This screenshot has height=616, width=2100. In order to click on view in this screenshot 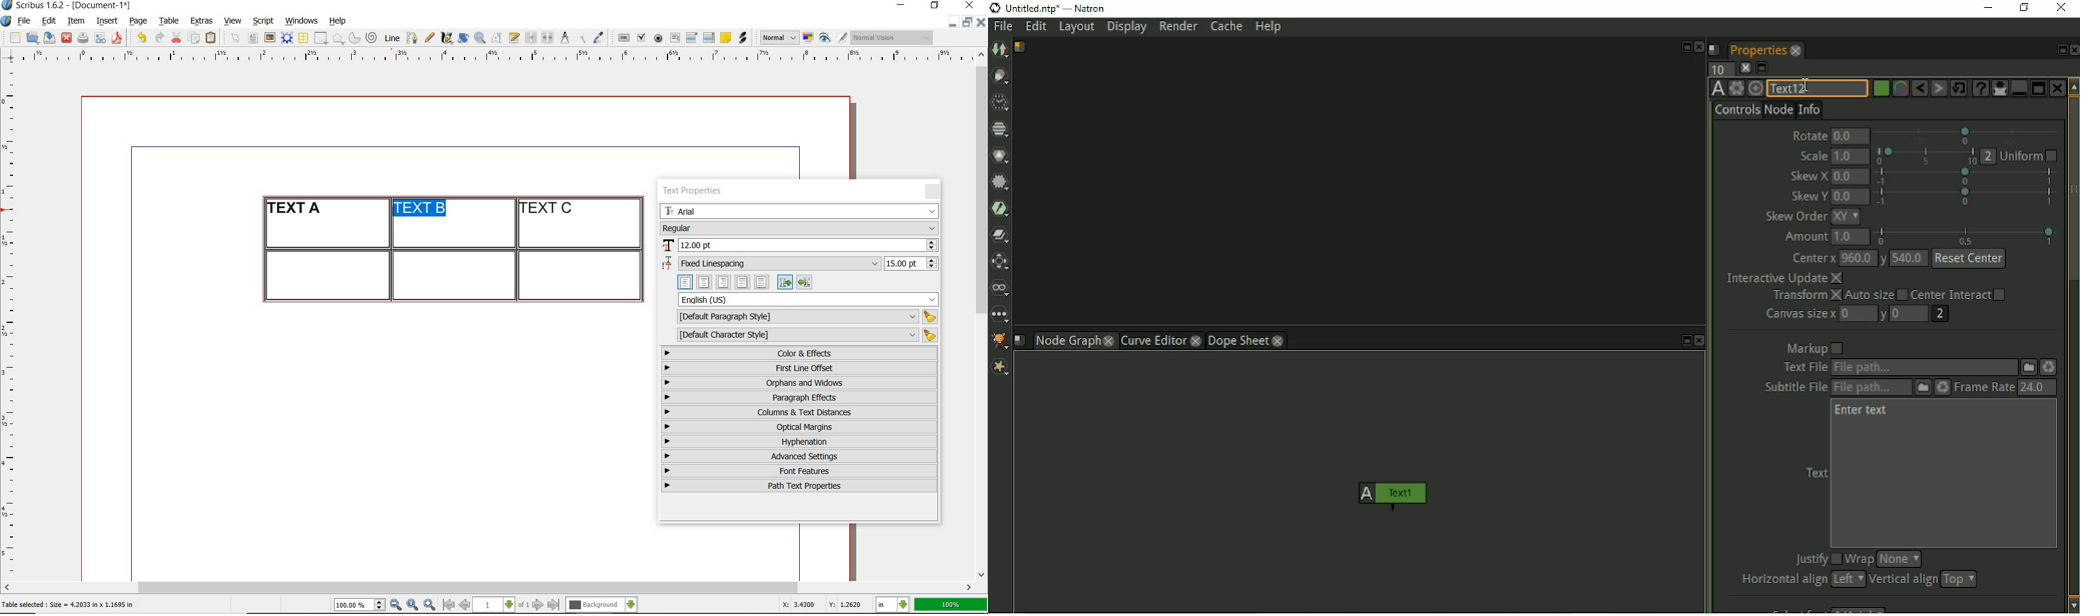, I will do `click(233, 21)`.